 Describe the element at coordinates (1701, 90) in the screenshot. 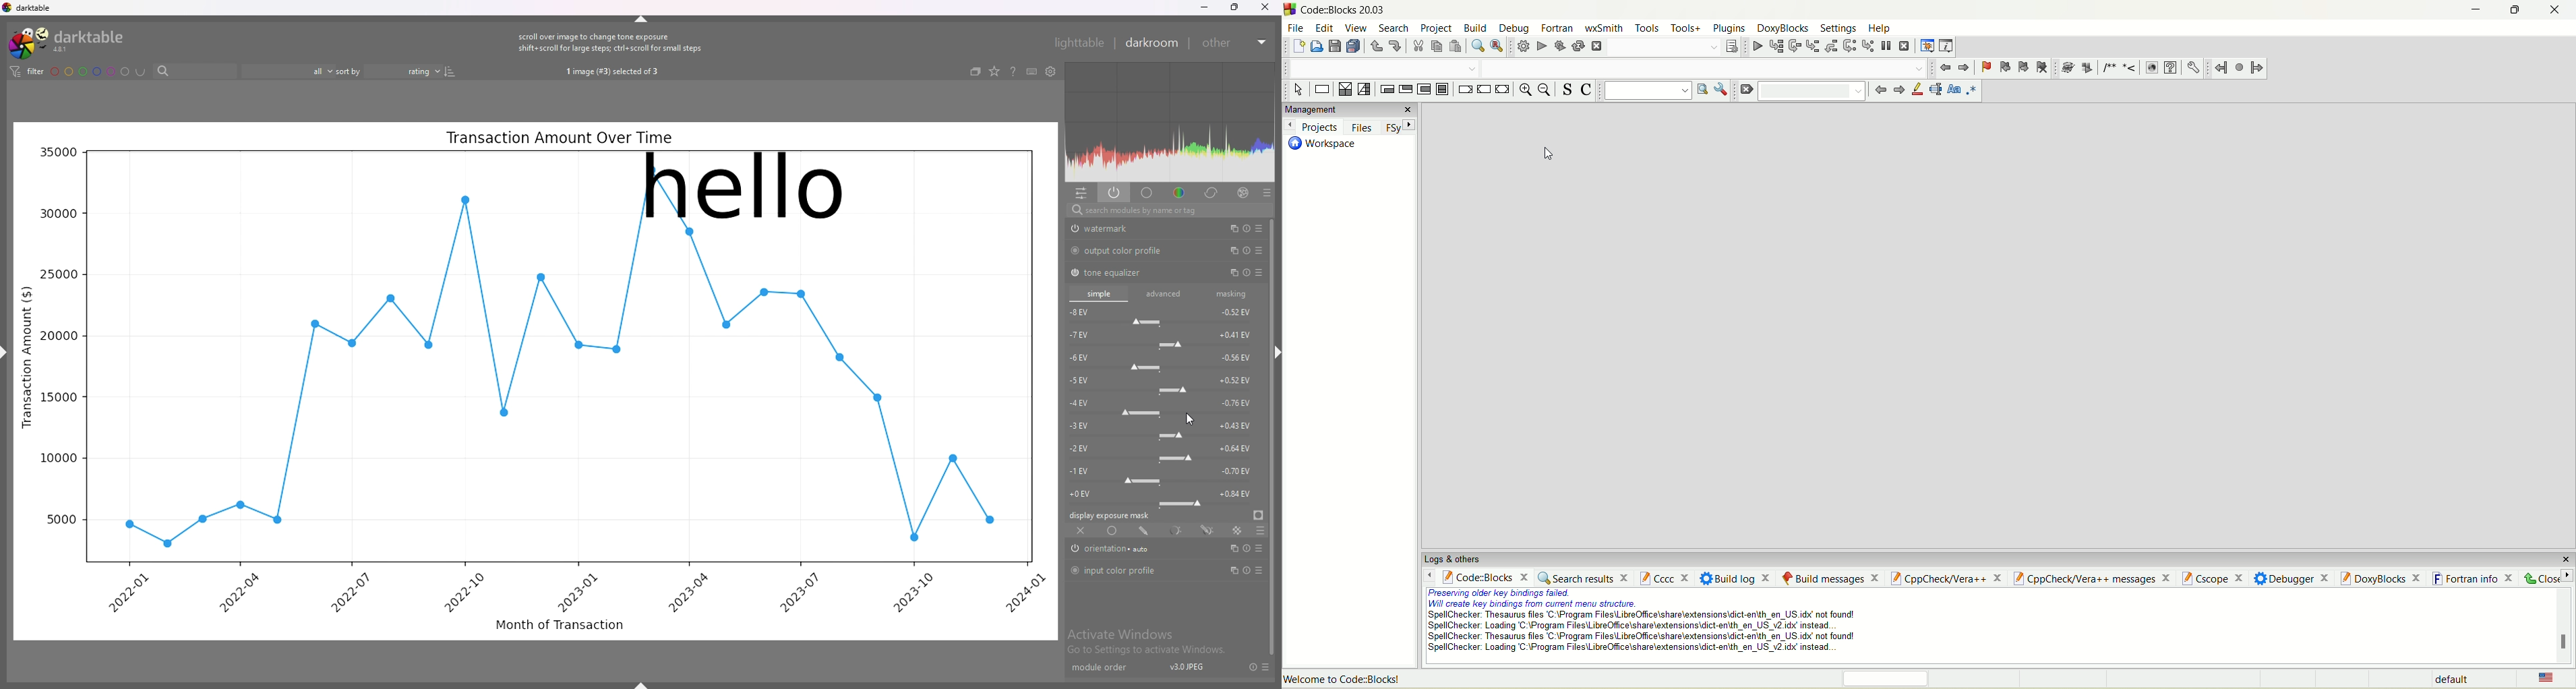

I see `run search` at that location.